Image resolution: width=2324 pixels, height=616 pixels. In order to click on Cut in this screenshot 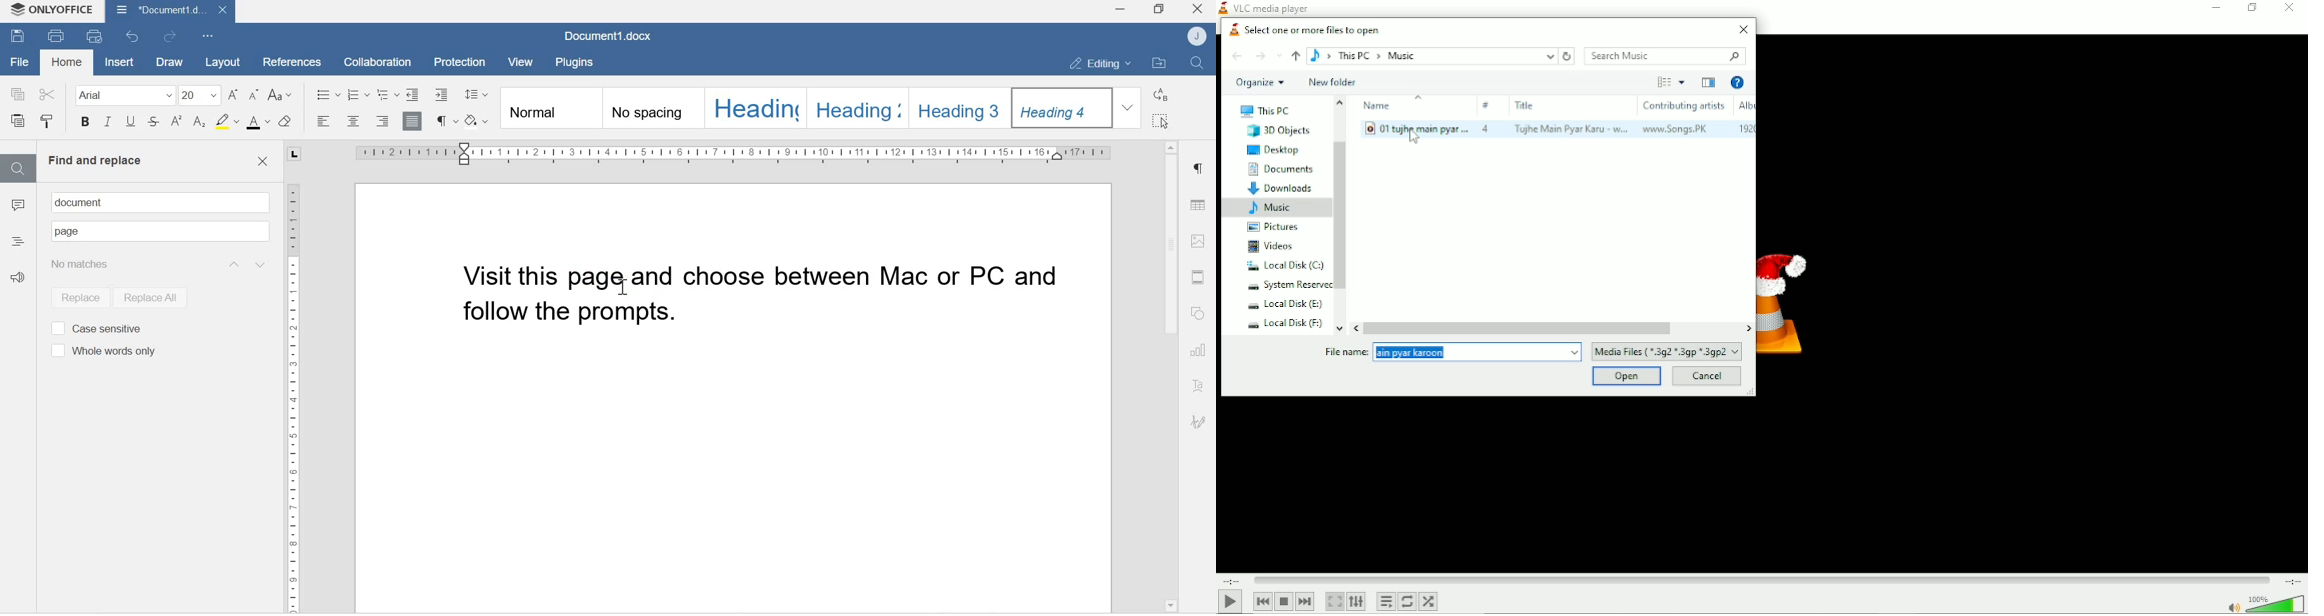, I will do `click(47, 92)`.